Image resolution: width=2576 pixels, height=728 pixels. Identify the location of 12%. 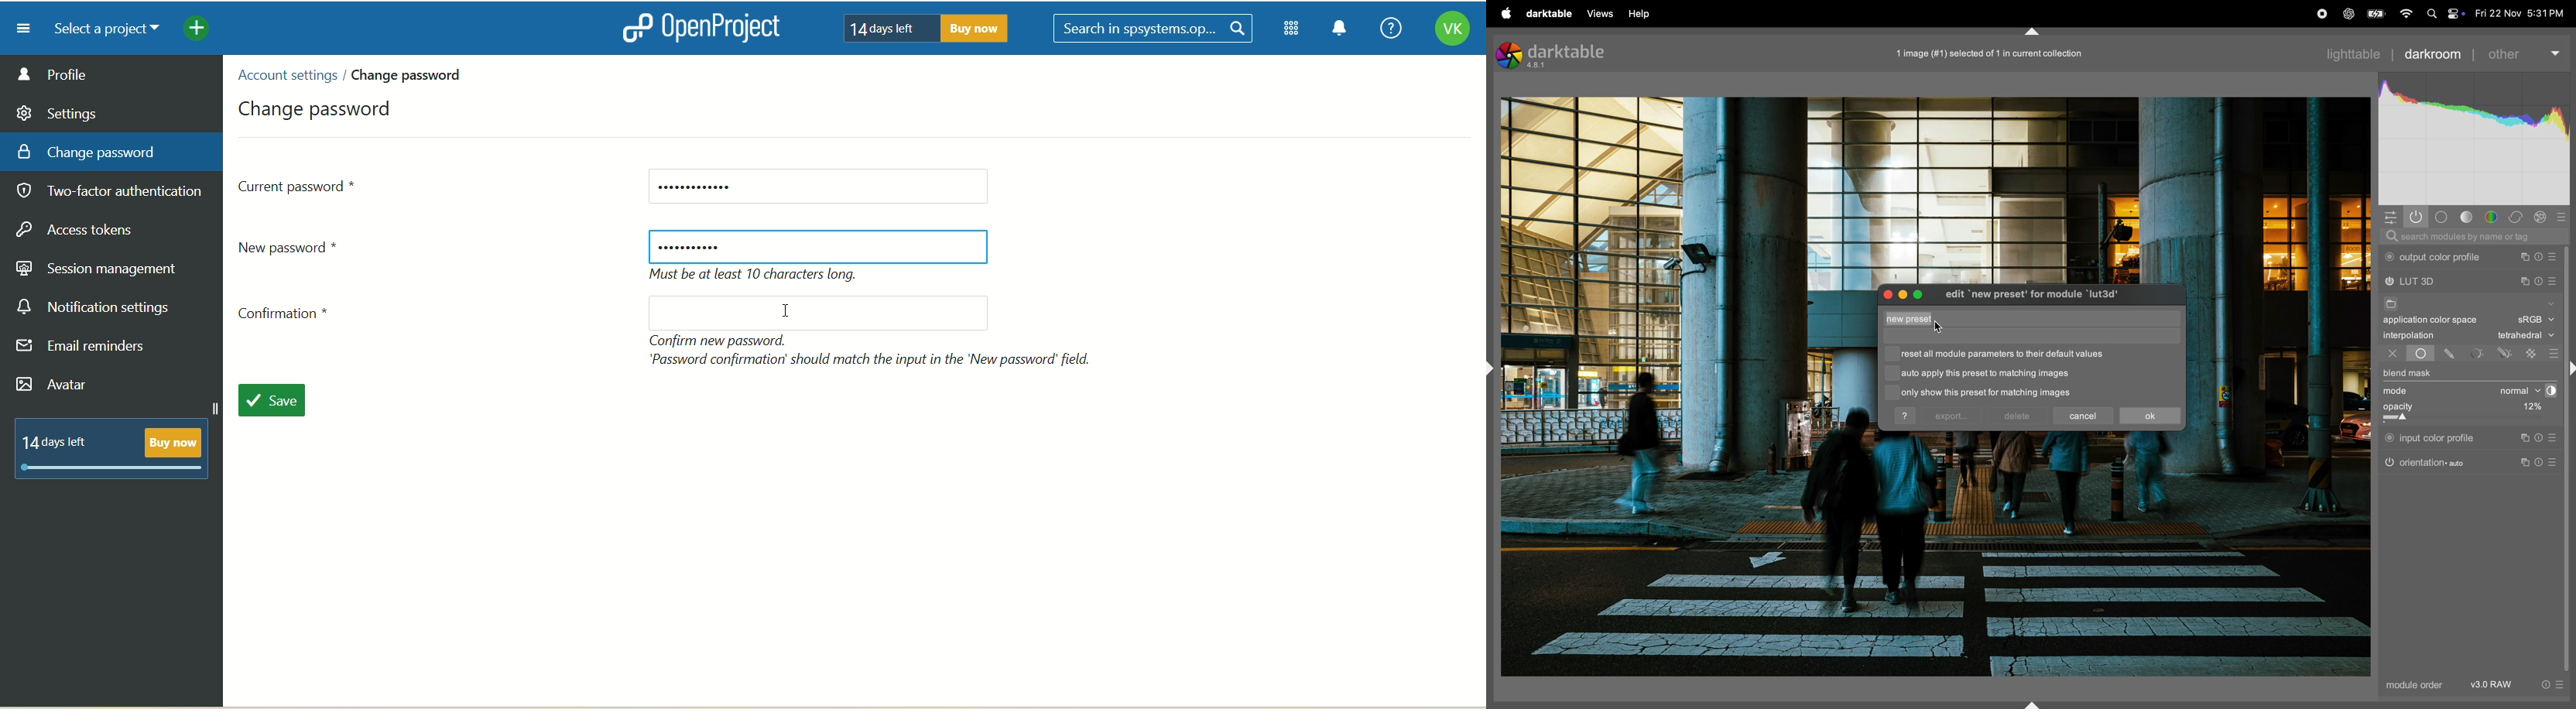
(2530, 408).